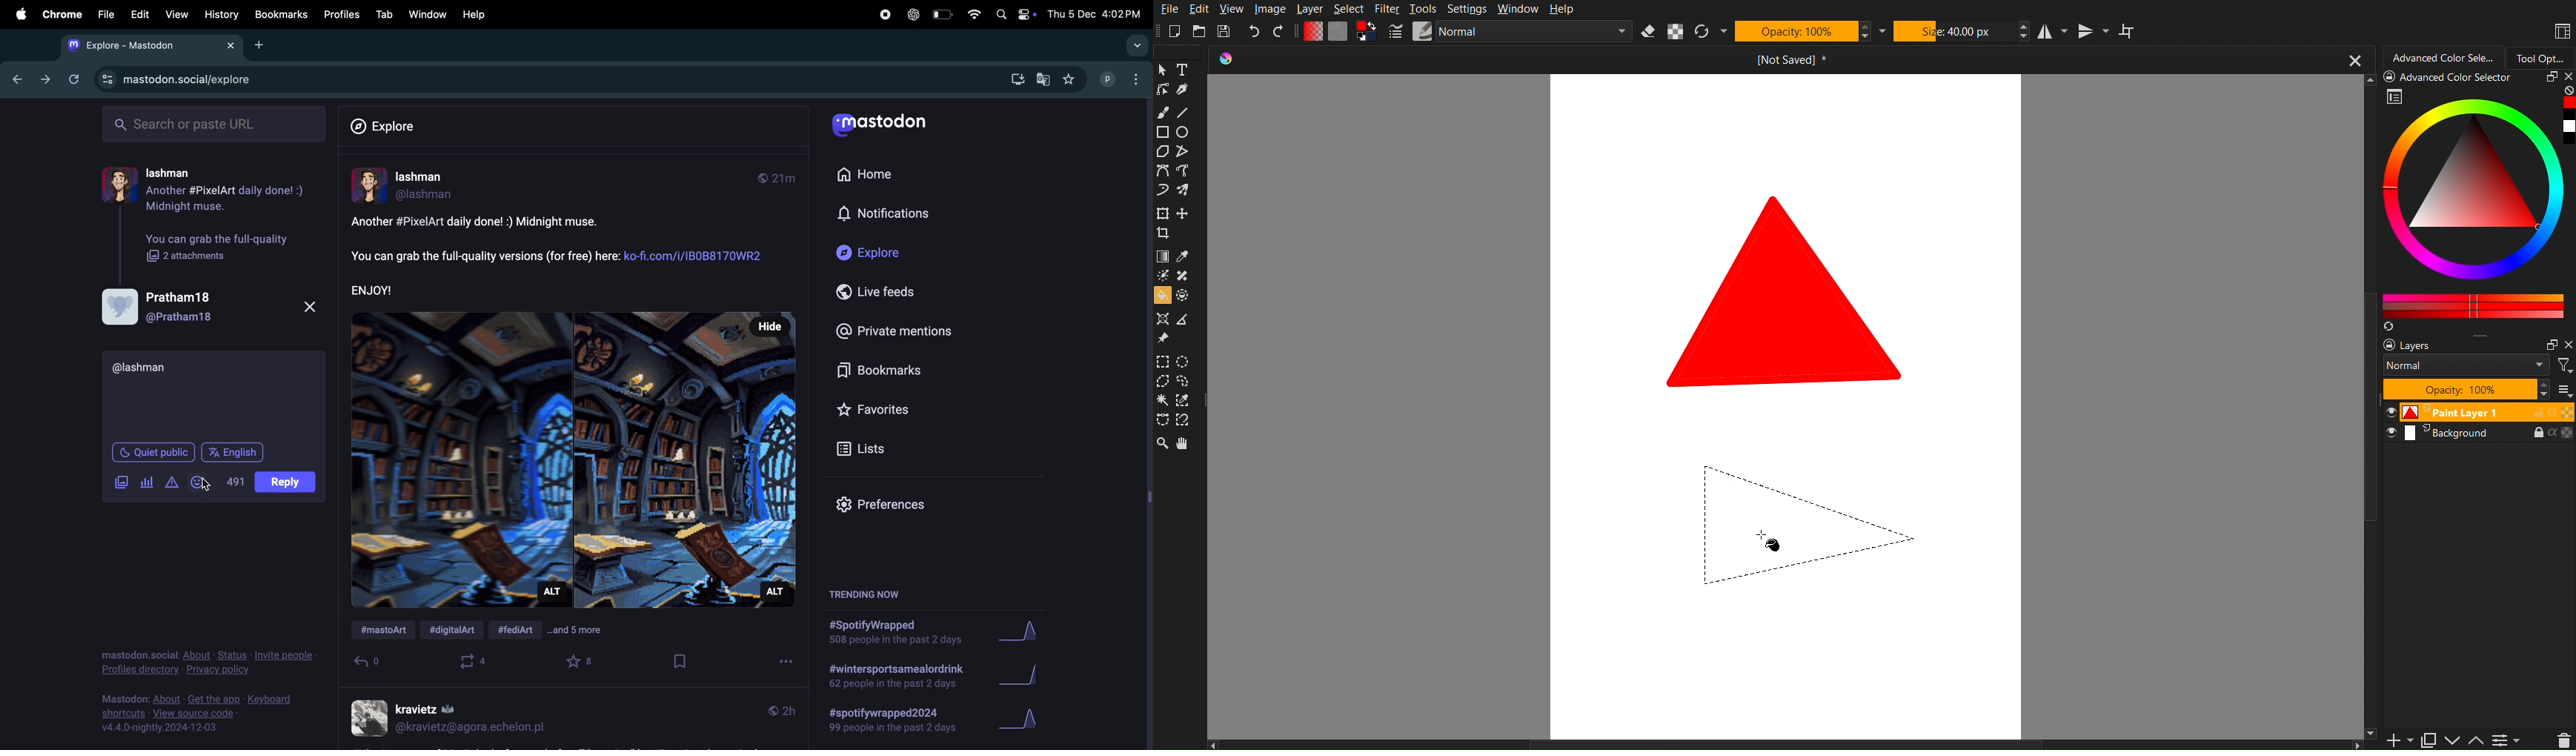  What do you see at coordinates (2506, 740) in the screenshot?
I see `Menu` at bounding box center [2506, 740].